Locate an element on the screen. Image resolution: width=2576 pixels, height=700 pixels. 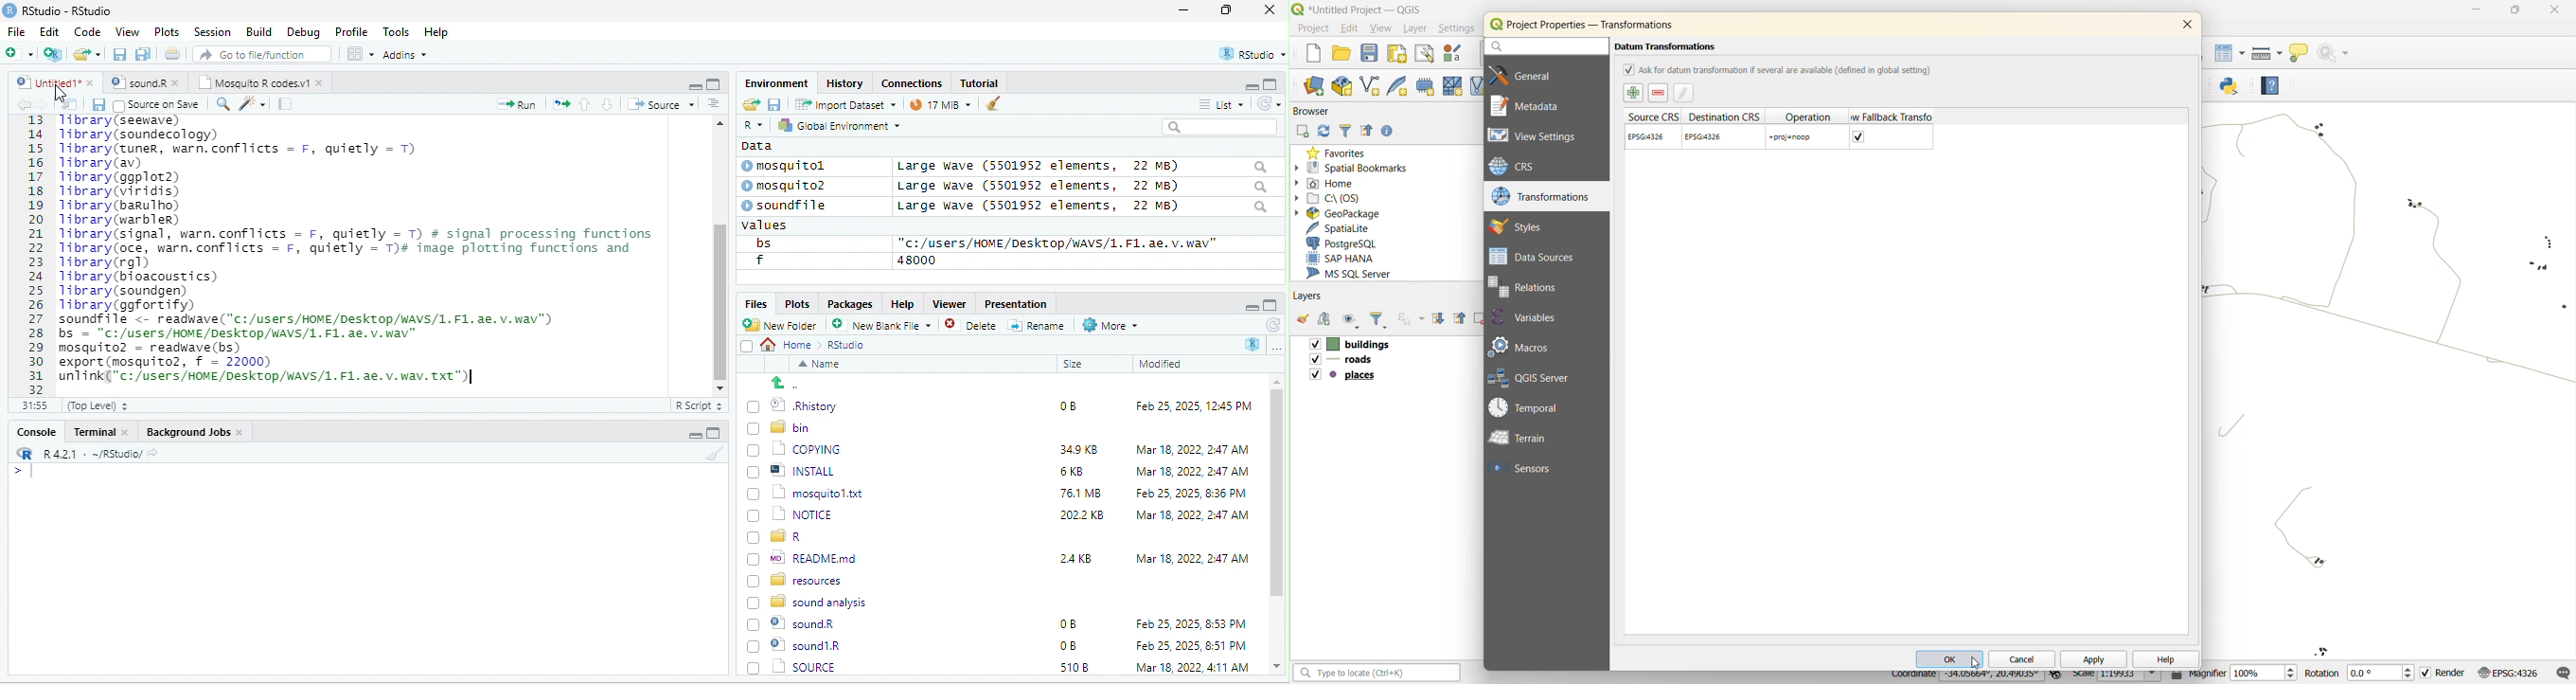
render is located at coordinates (2446, 673).